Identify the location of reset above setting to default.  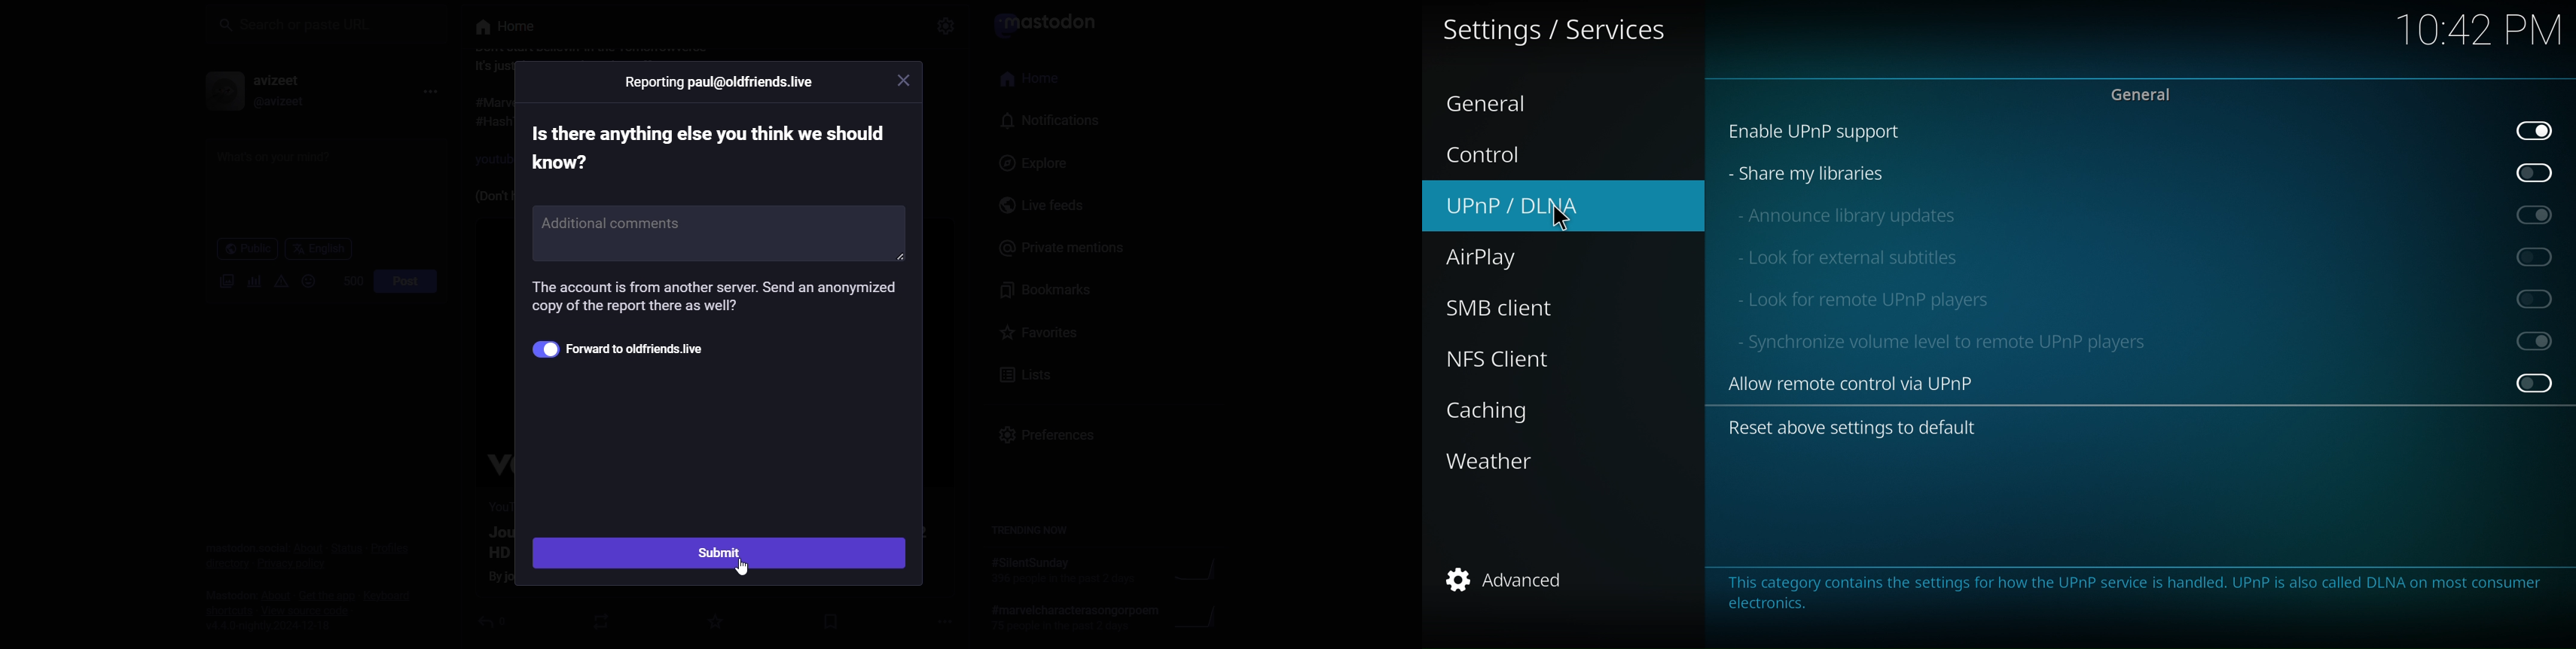
(1862, 429).